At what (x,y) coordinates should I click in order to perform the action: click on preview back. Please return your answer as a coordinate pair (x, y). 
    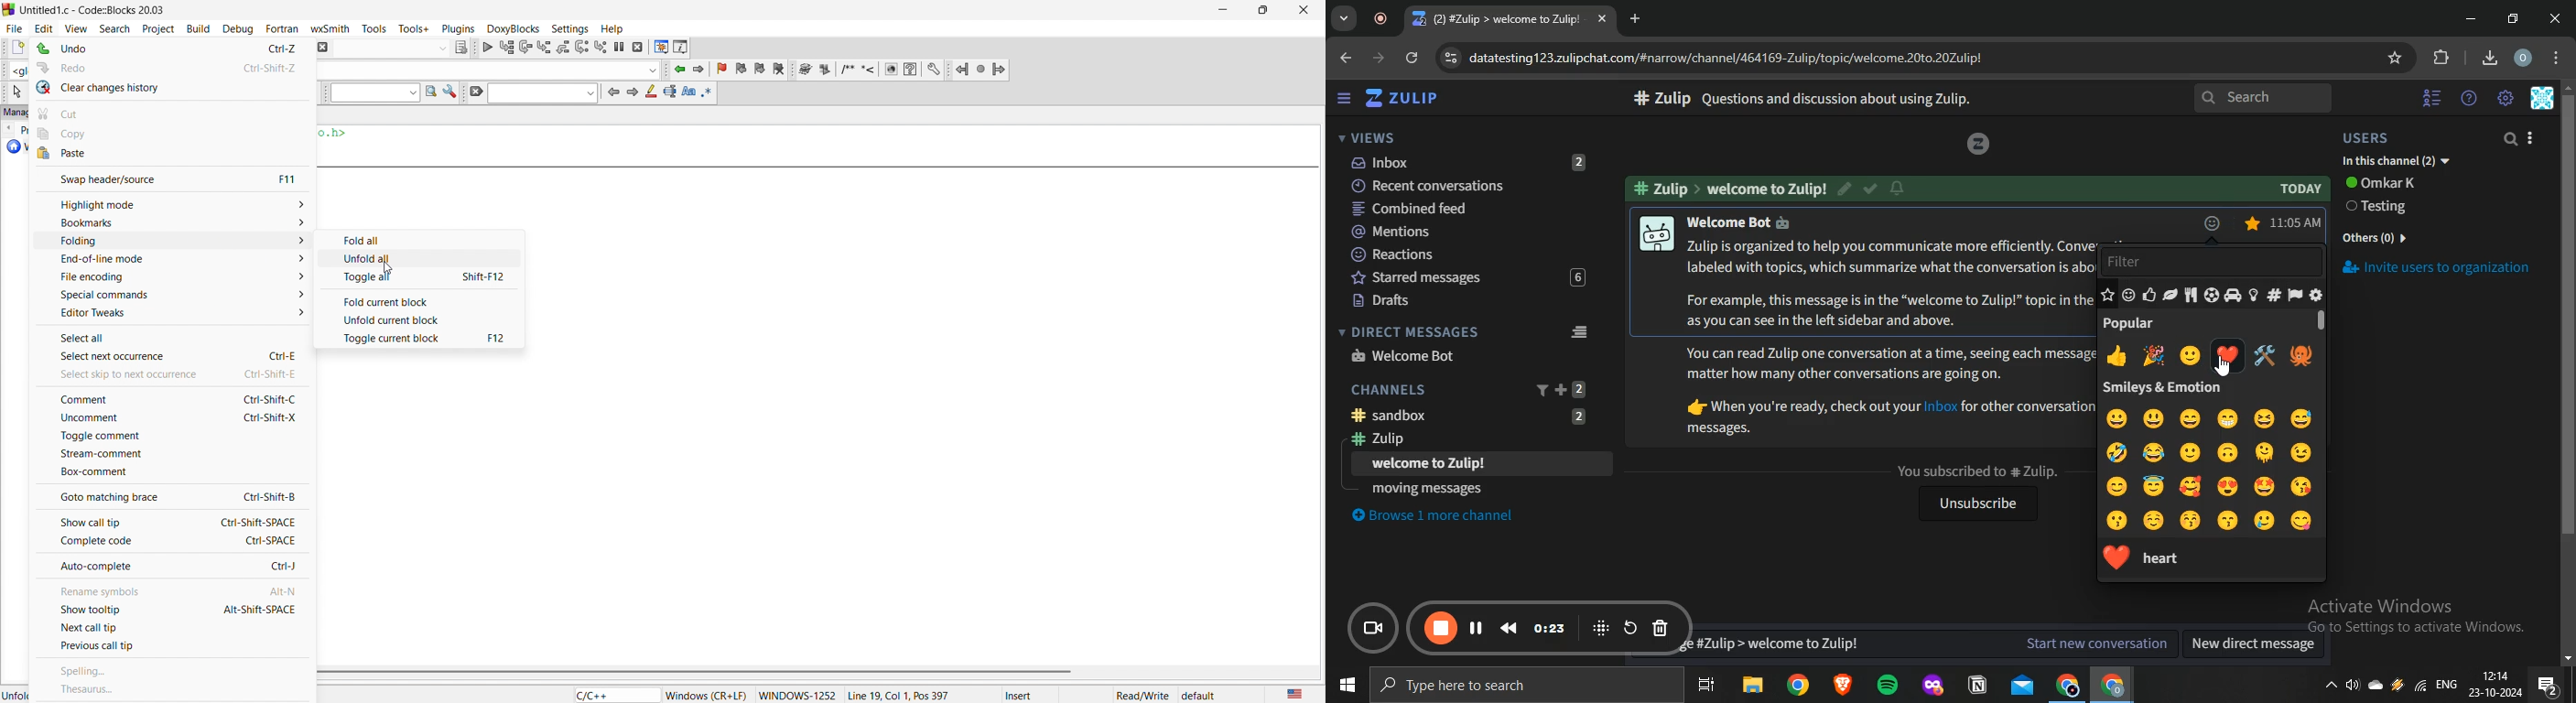
    Looking at the image, I should click on (1509, 627).